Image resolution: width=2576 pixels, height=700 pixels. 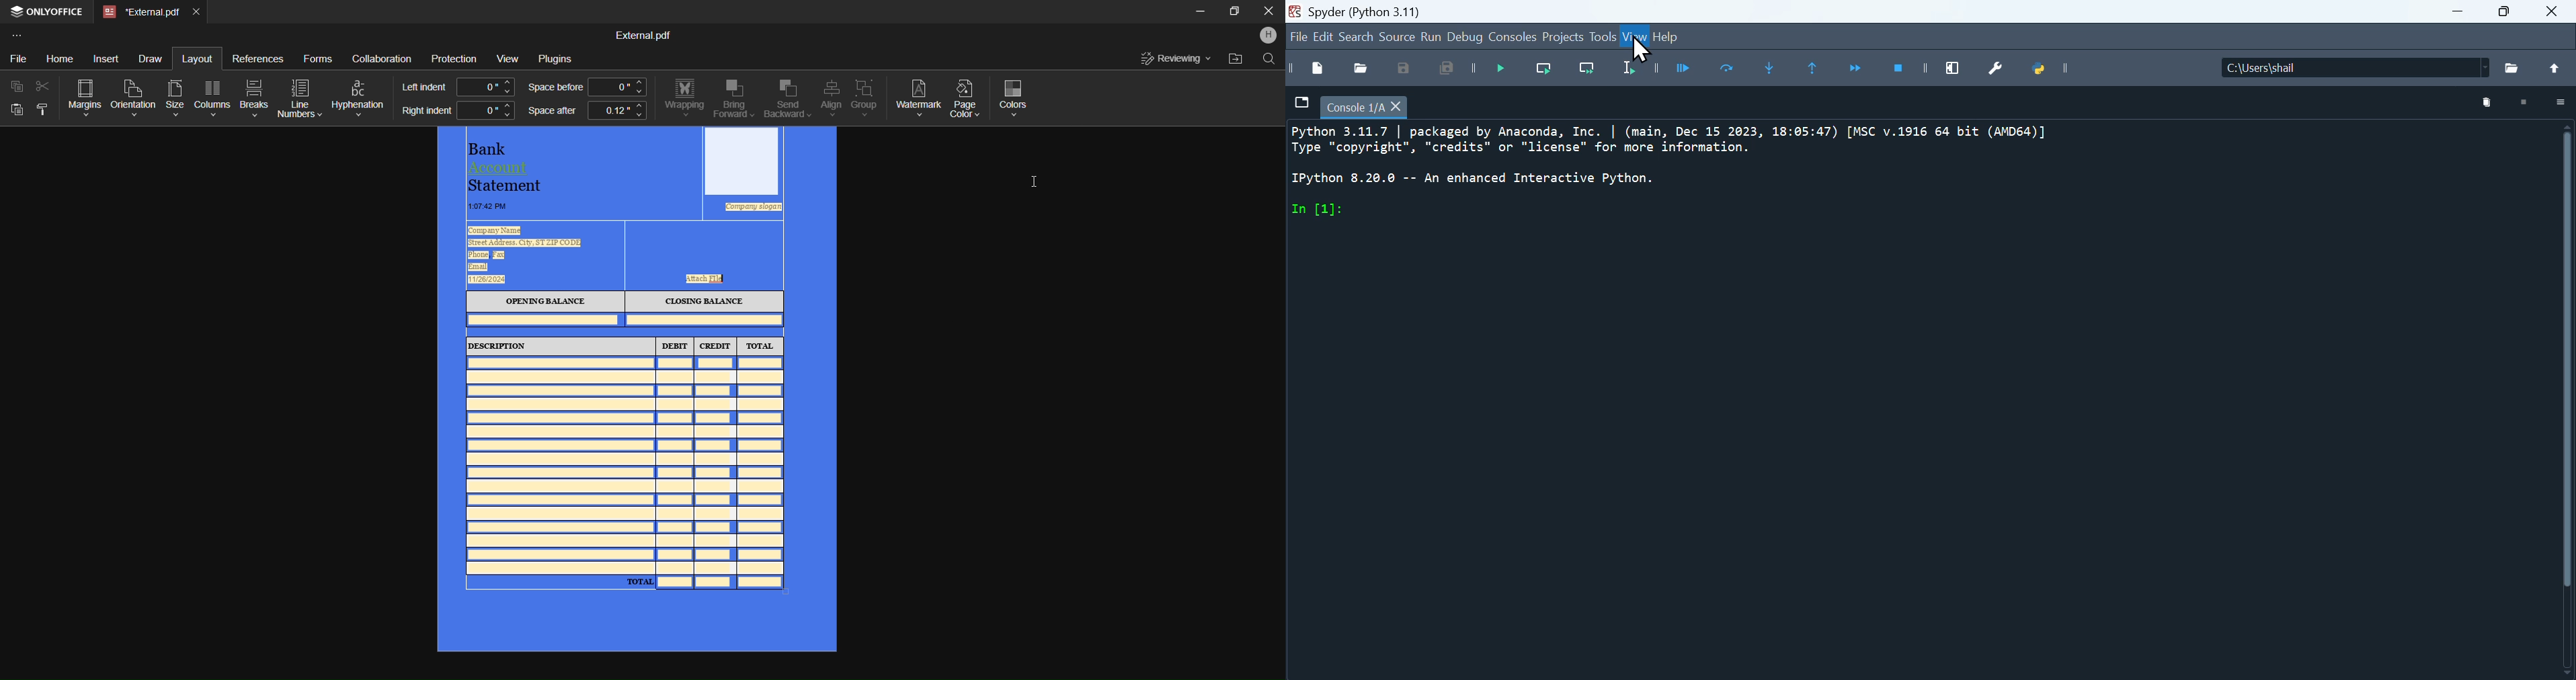 What do you see at coordinates (1688, 69) in the screenshot?
I see `Run cell` at bounding box center [1688, 69].